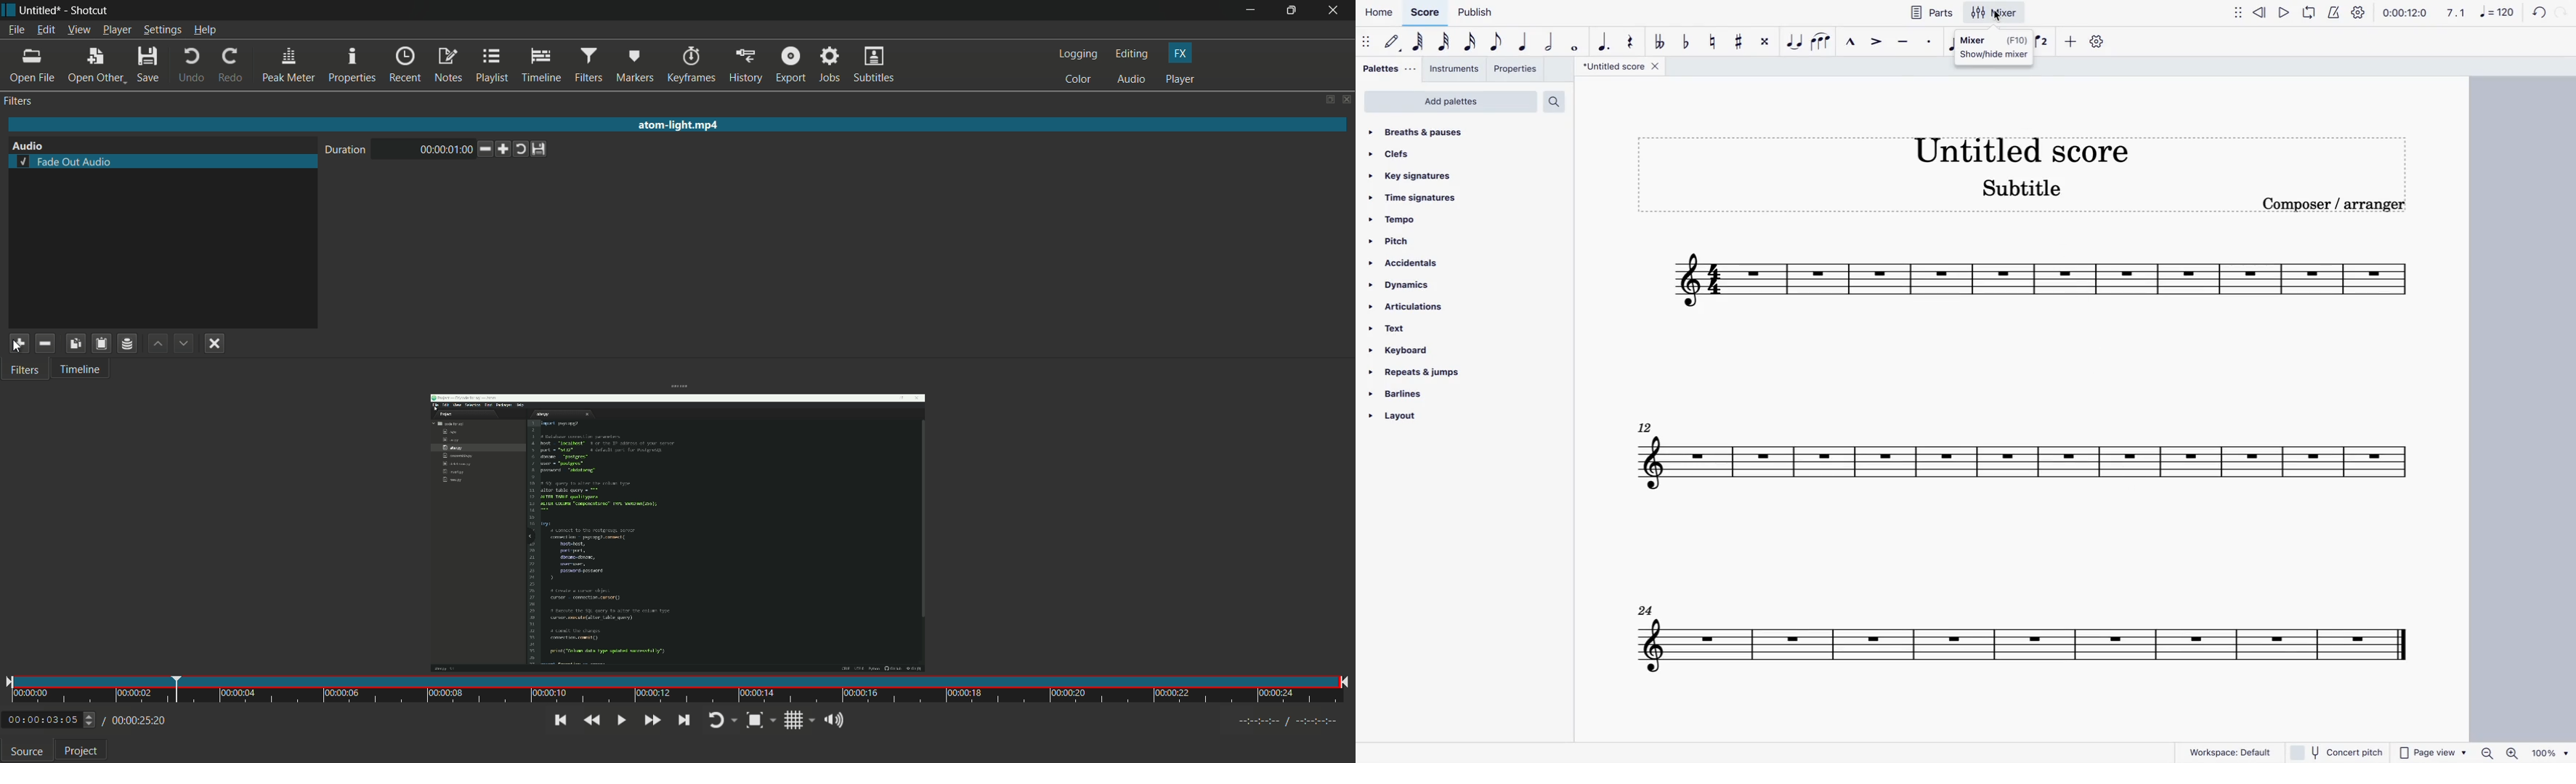 The width and height of the screenshot is (2576, 784). What do you see at coordinates (622, 720) in the screenshot?
I see `toggle play or pause` at bounding box center [622, 720].